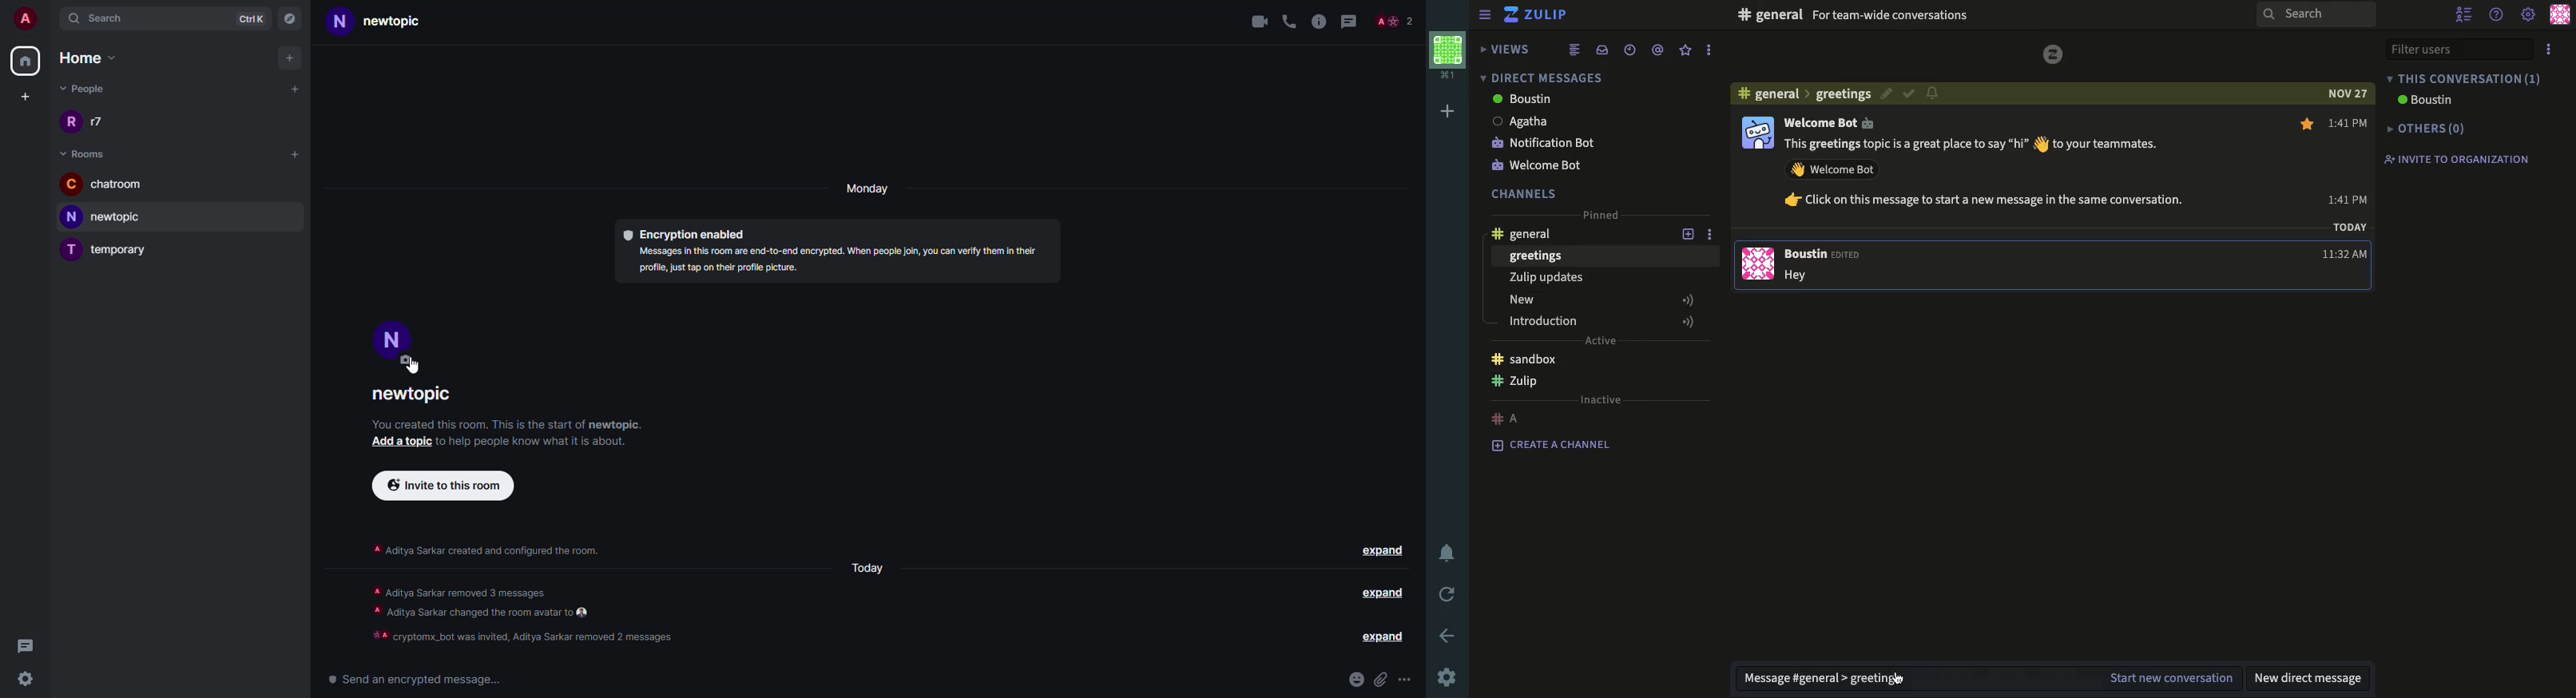 This screenshot has height=700, width=2576. Describe the element at coordinates (1383, 550) in the screenshot. I see `expand` at that location.